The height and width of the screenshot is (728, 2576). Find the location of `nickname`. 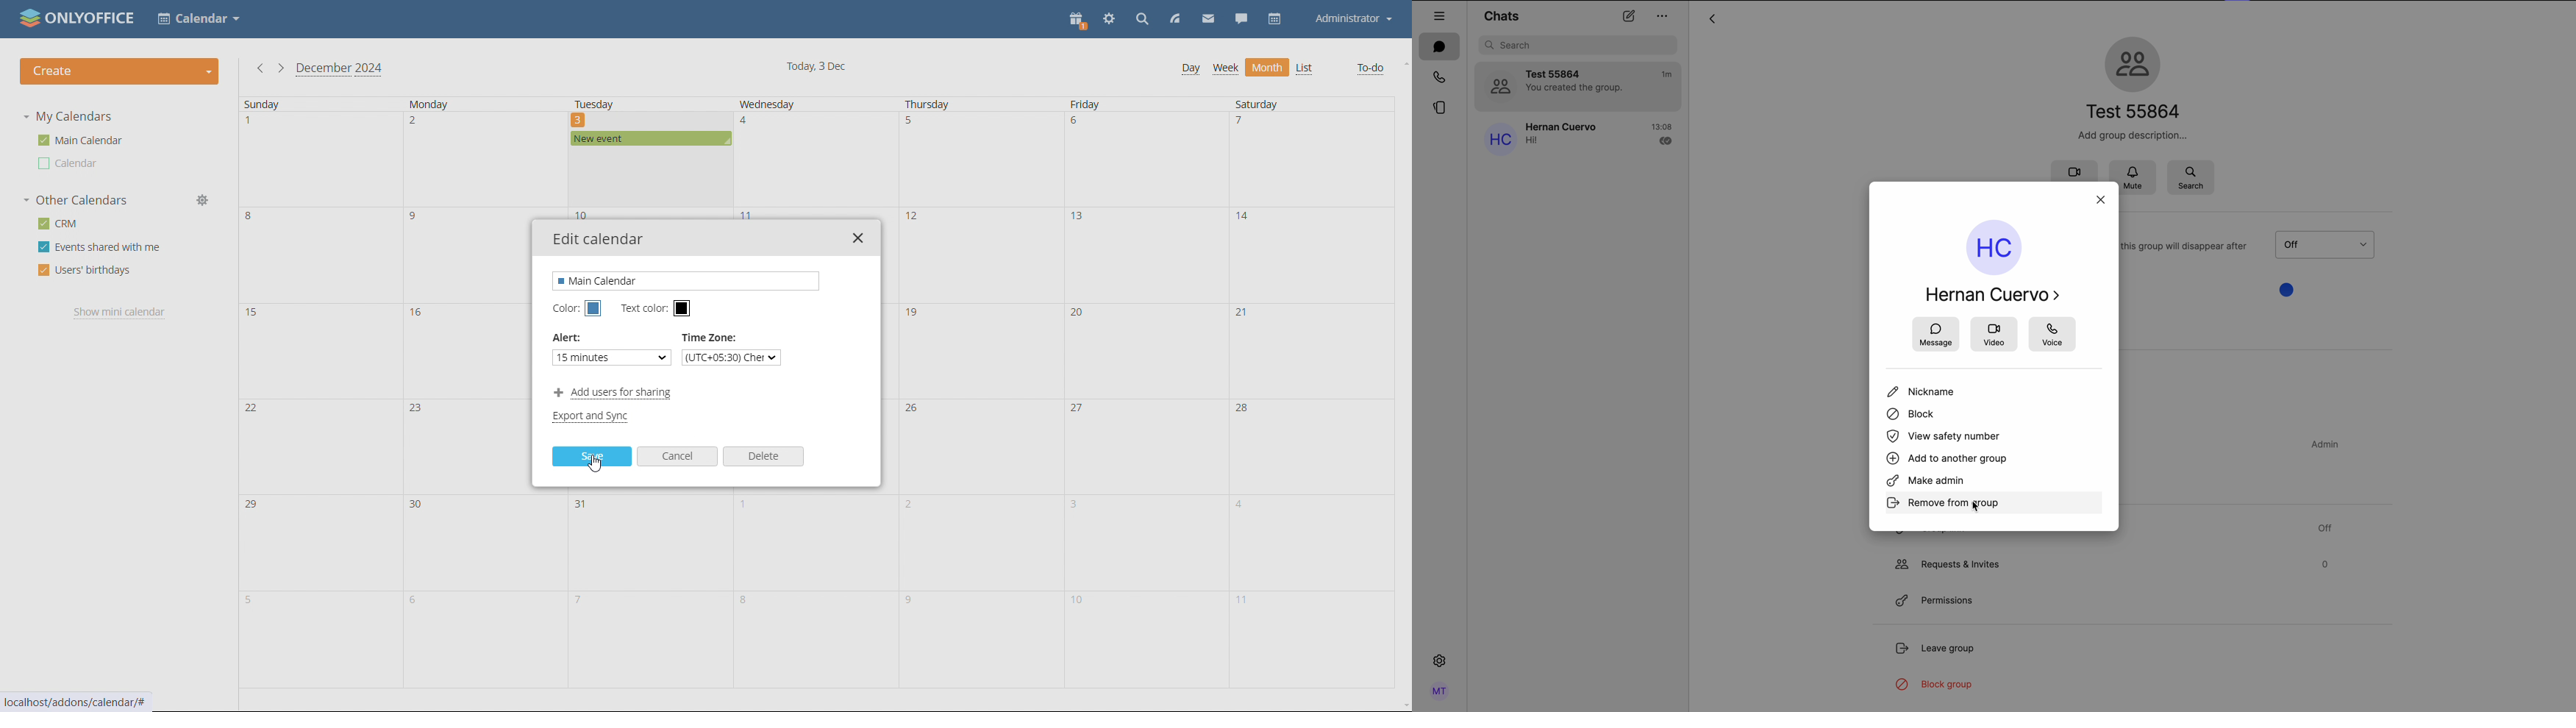

nickname is located at coordinates (1934, 393).